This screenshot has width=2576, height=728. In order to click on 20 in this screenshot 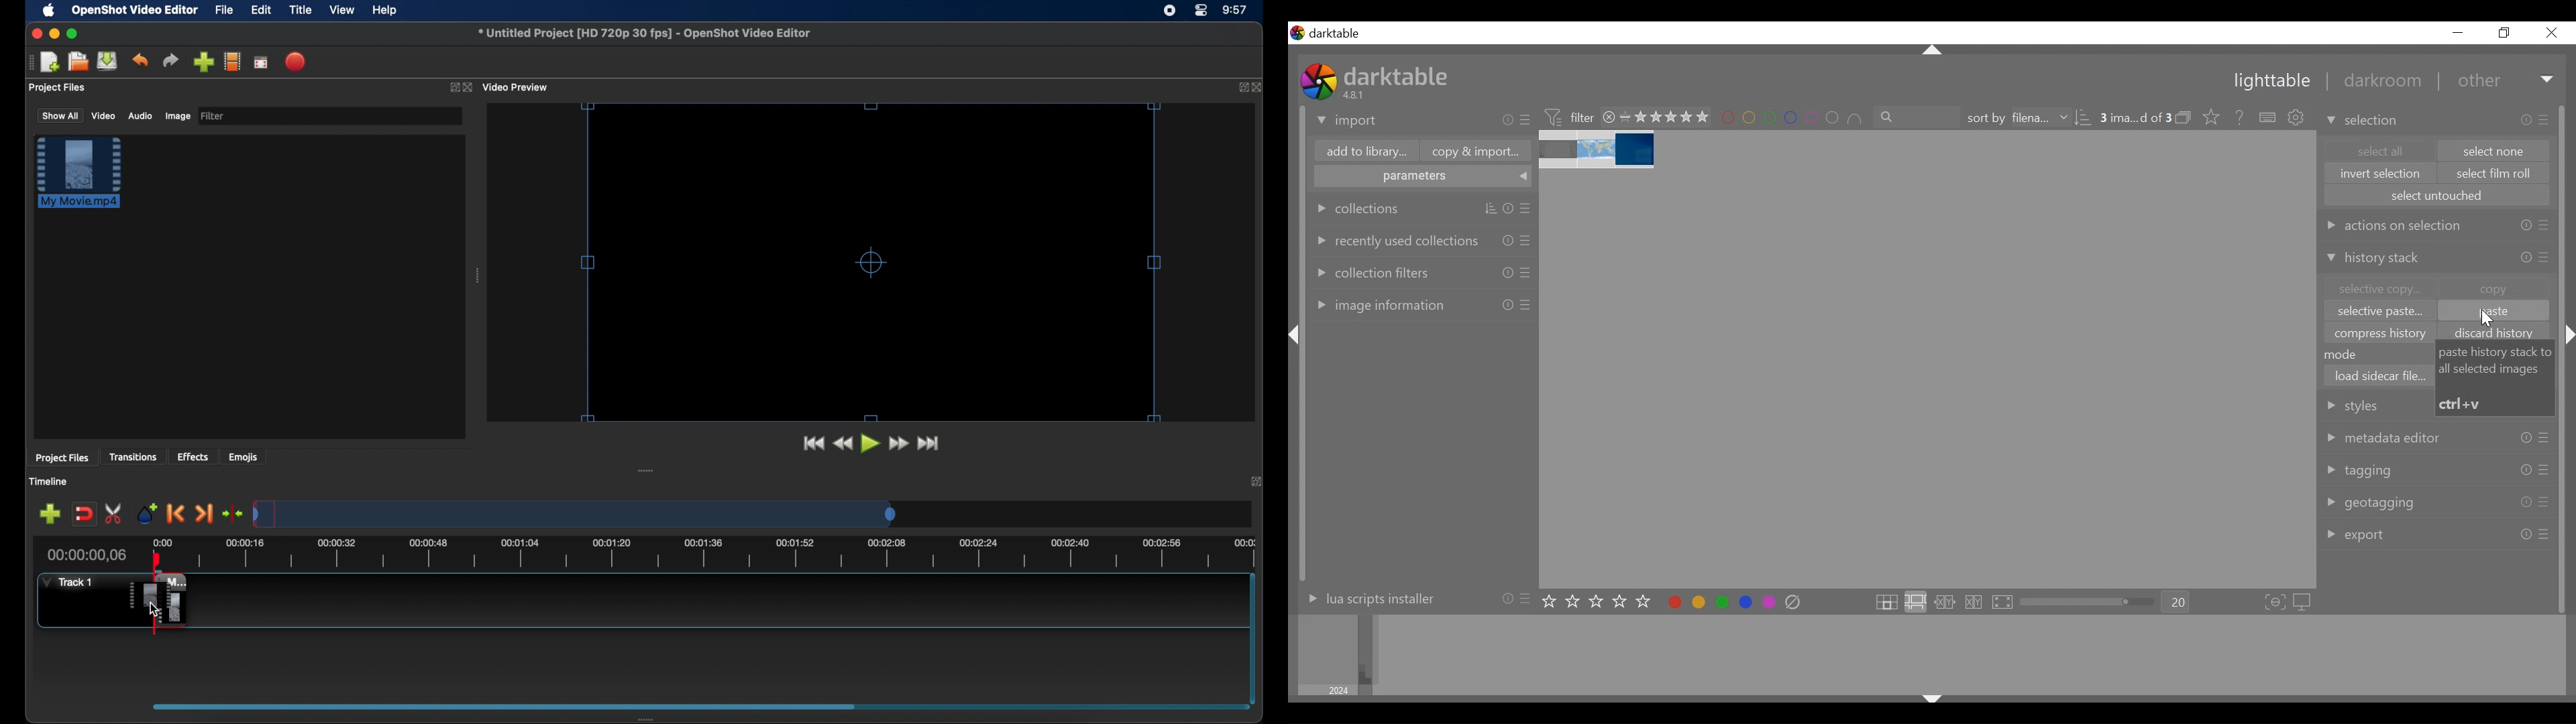, I will do `click(2176, 603)`.